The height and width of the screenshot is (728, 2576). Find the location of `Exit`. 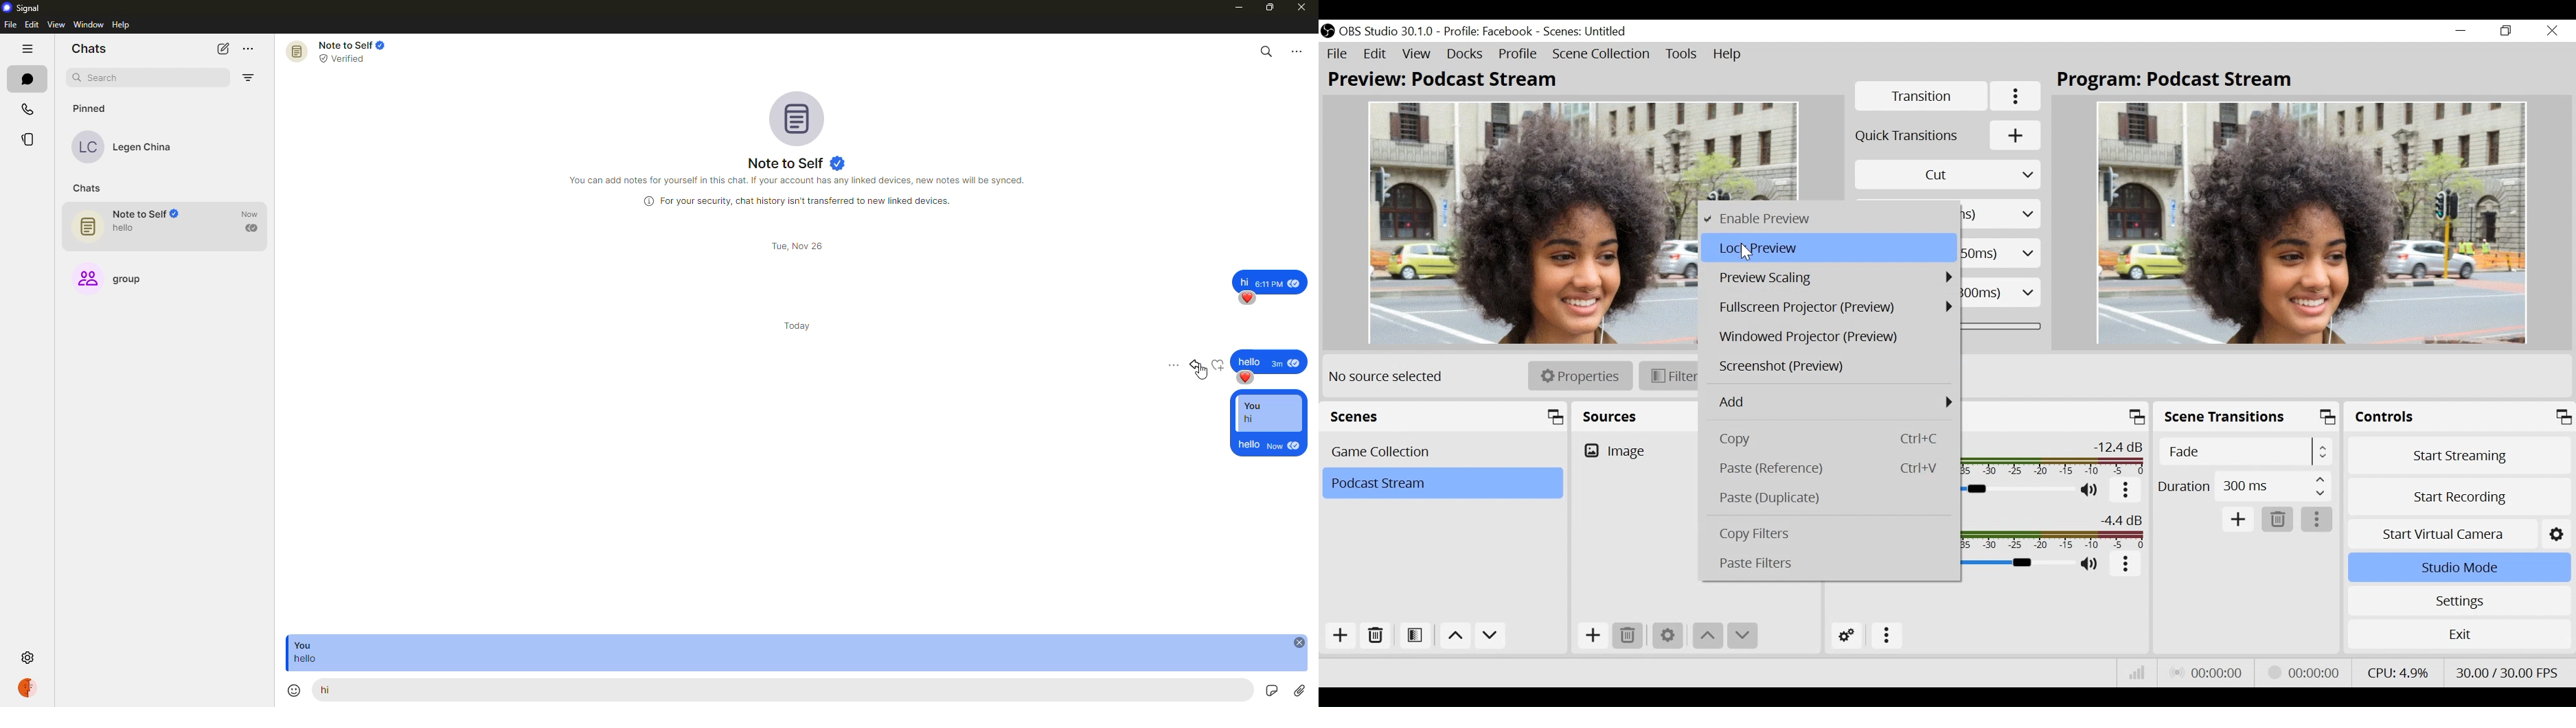

Exit is located at coordinates (2459, 633).